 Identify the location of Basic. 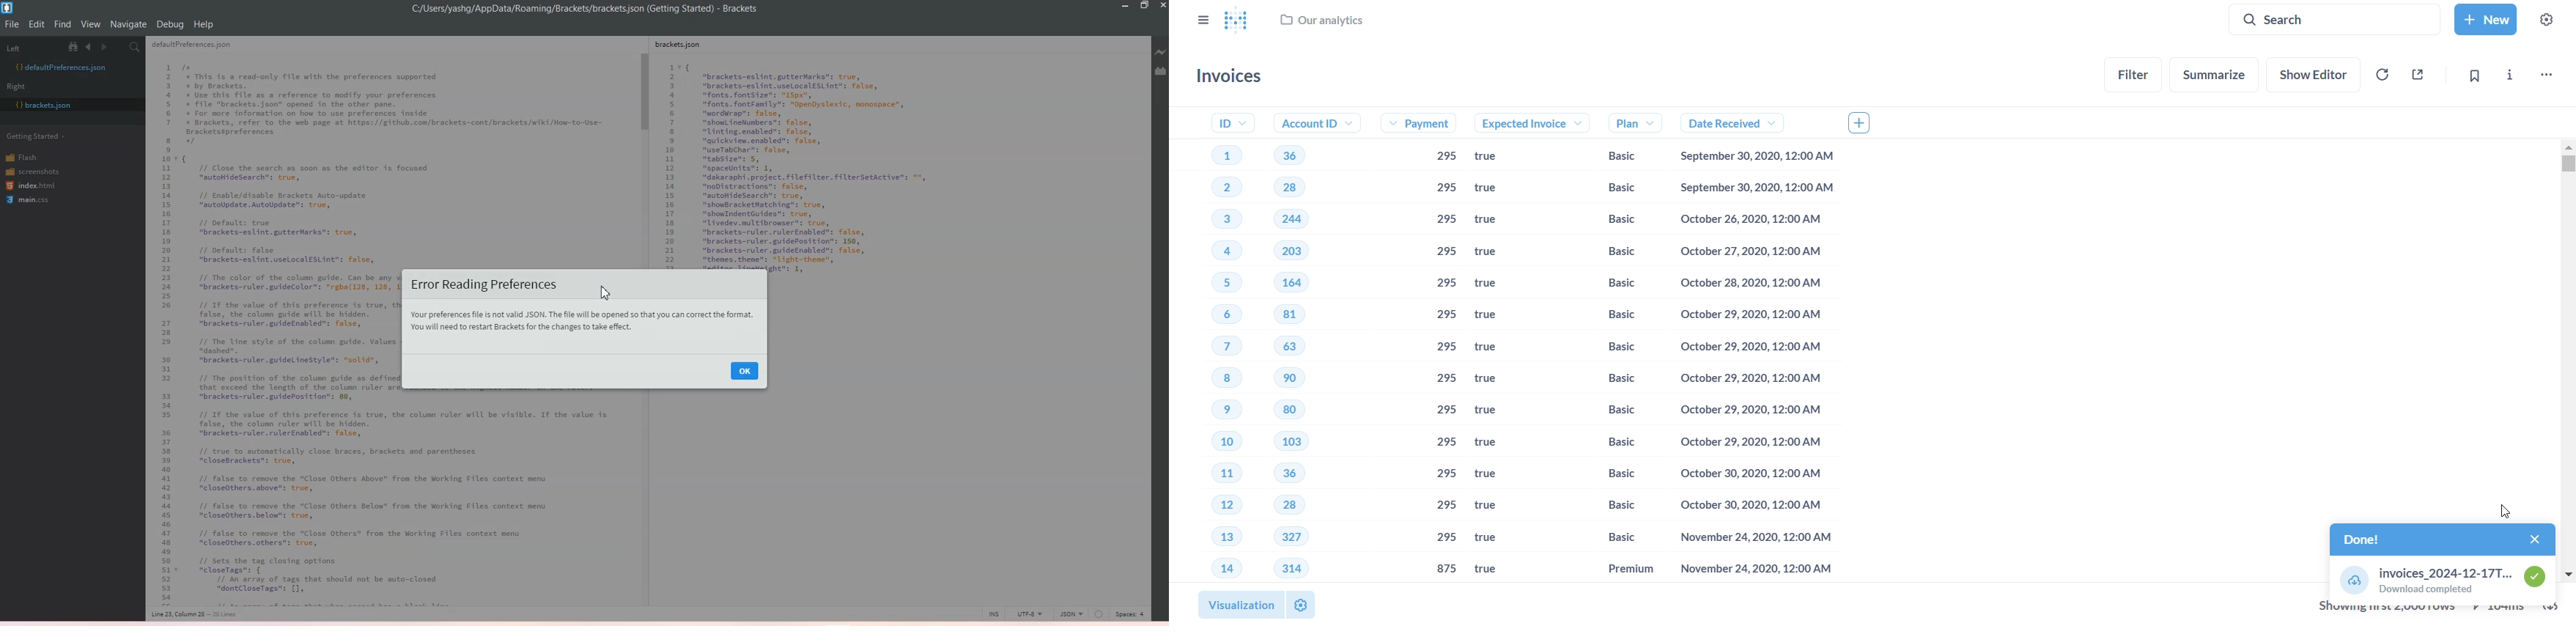
(1610, 253).